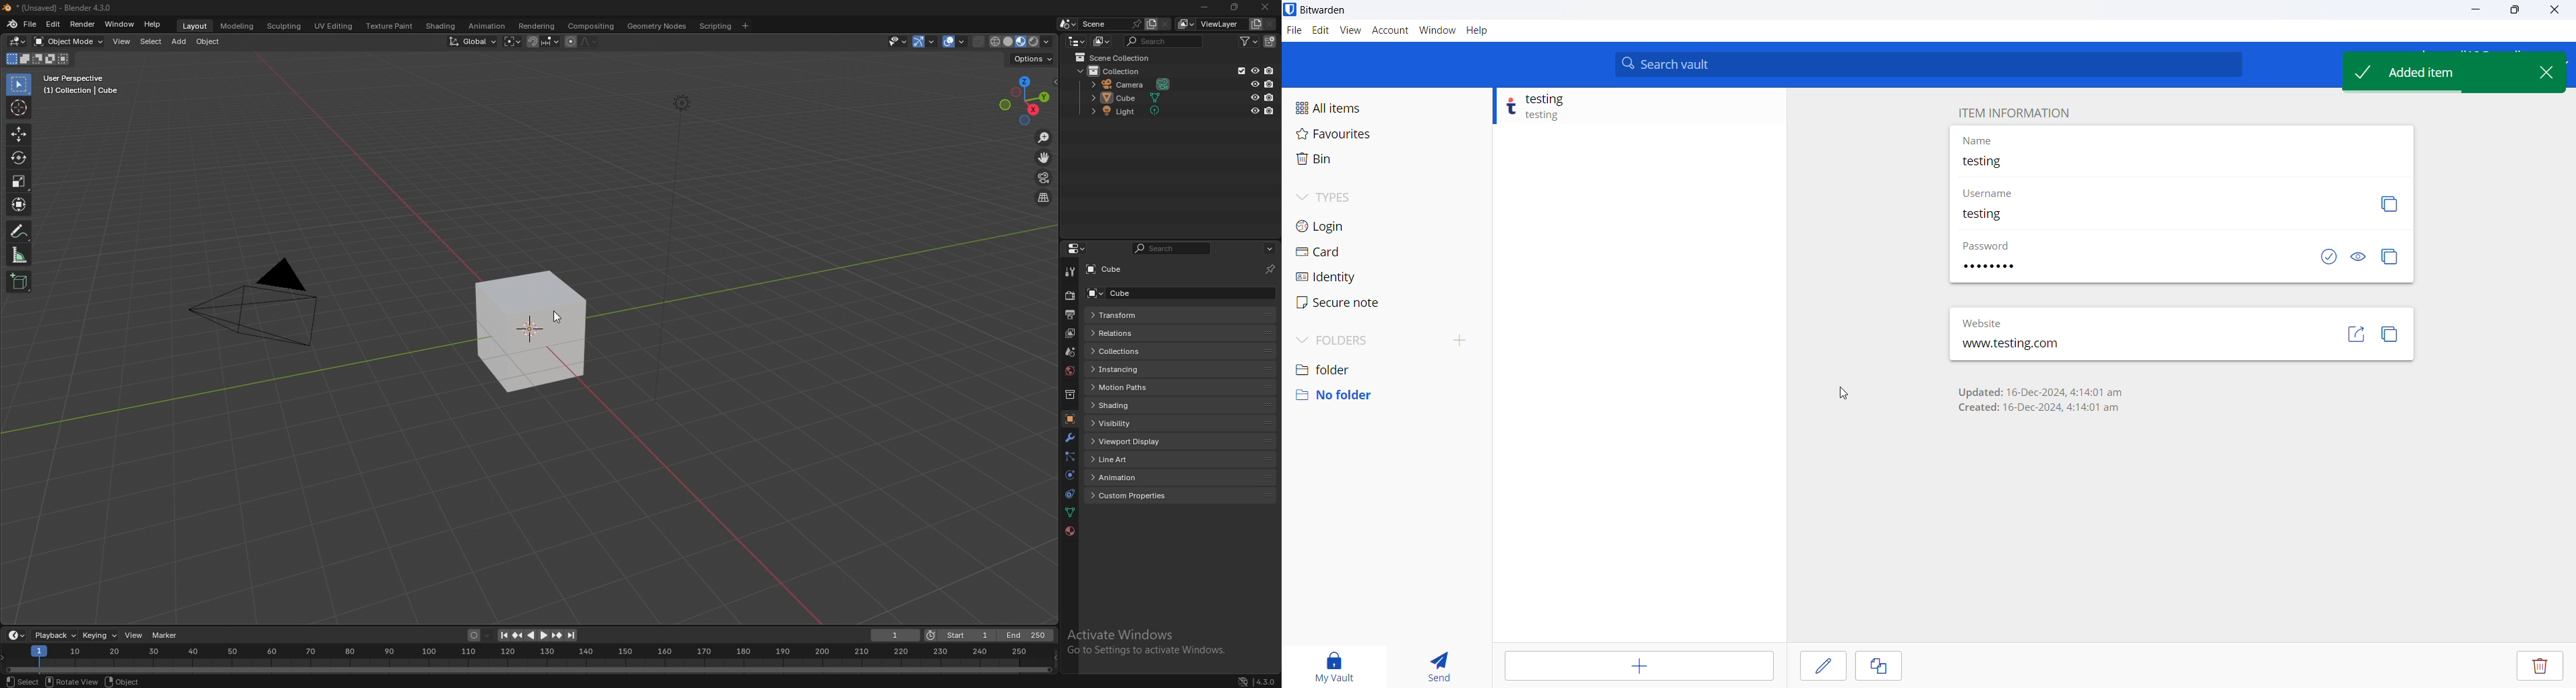 This screenshot has height=700, width=2576. Describe the element at coordinates (1348, 31) in the screenshot. I see `view` at that location.